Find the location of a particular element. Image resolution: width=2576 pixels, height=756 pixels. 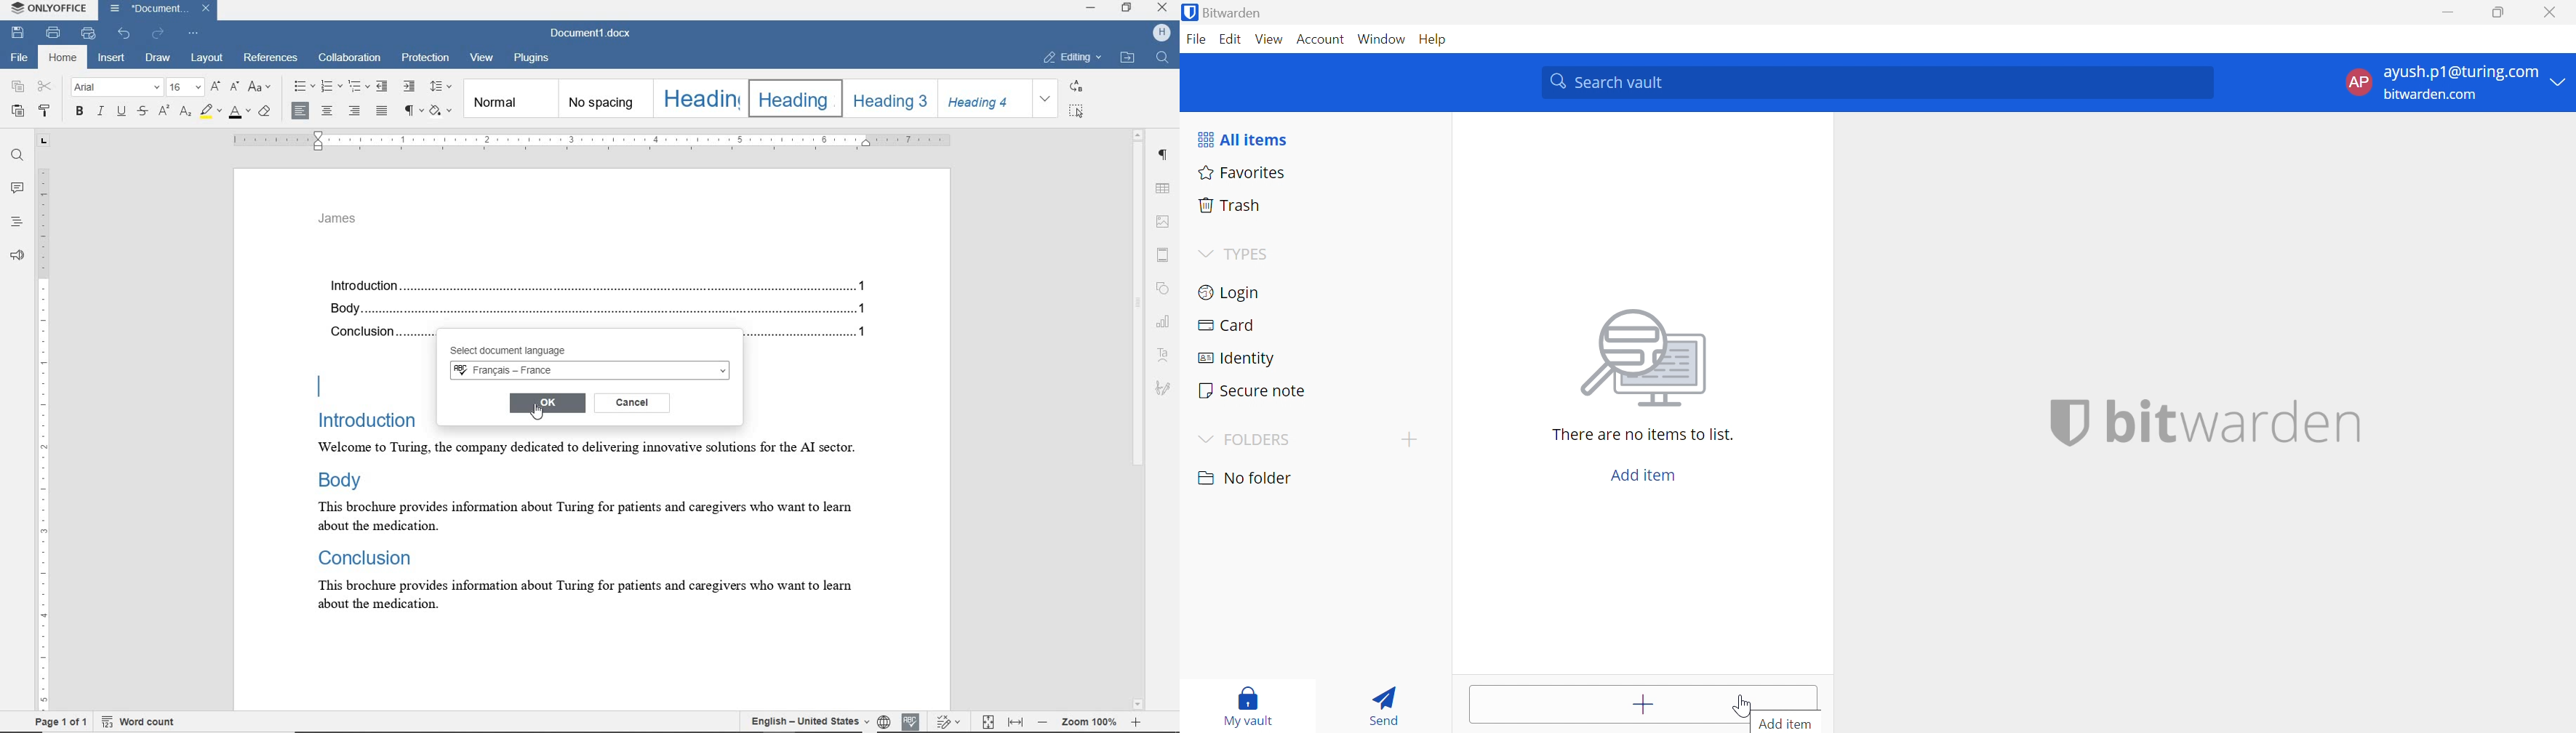

Search vault is located at coordinates (1879, 82).